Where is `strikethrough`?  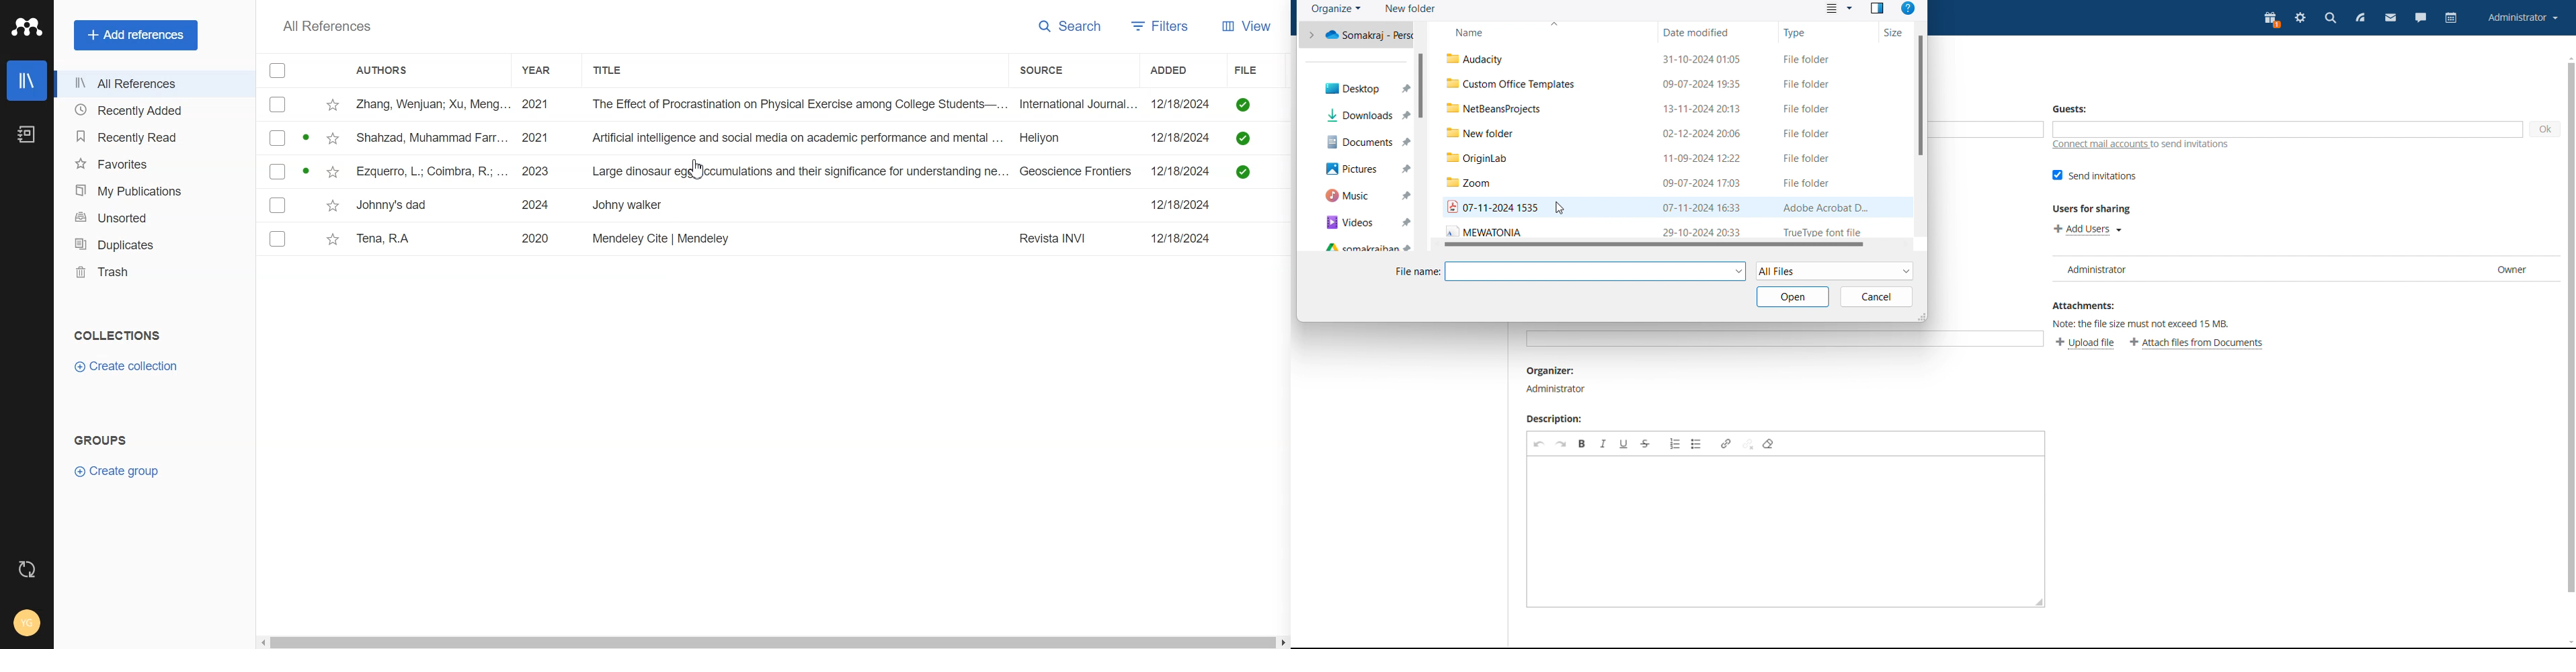
strikethrough is located at coordinates (1645, 444).